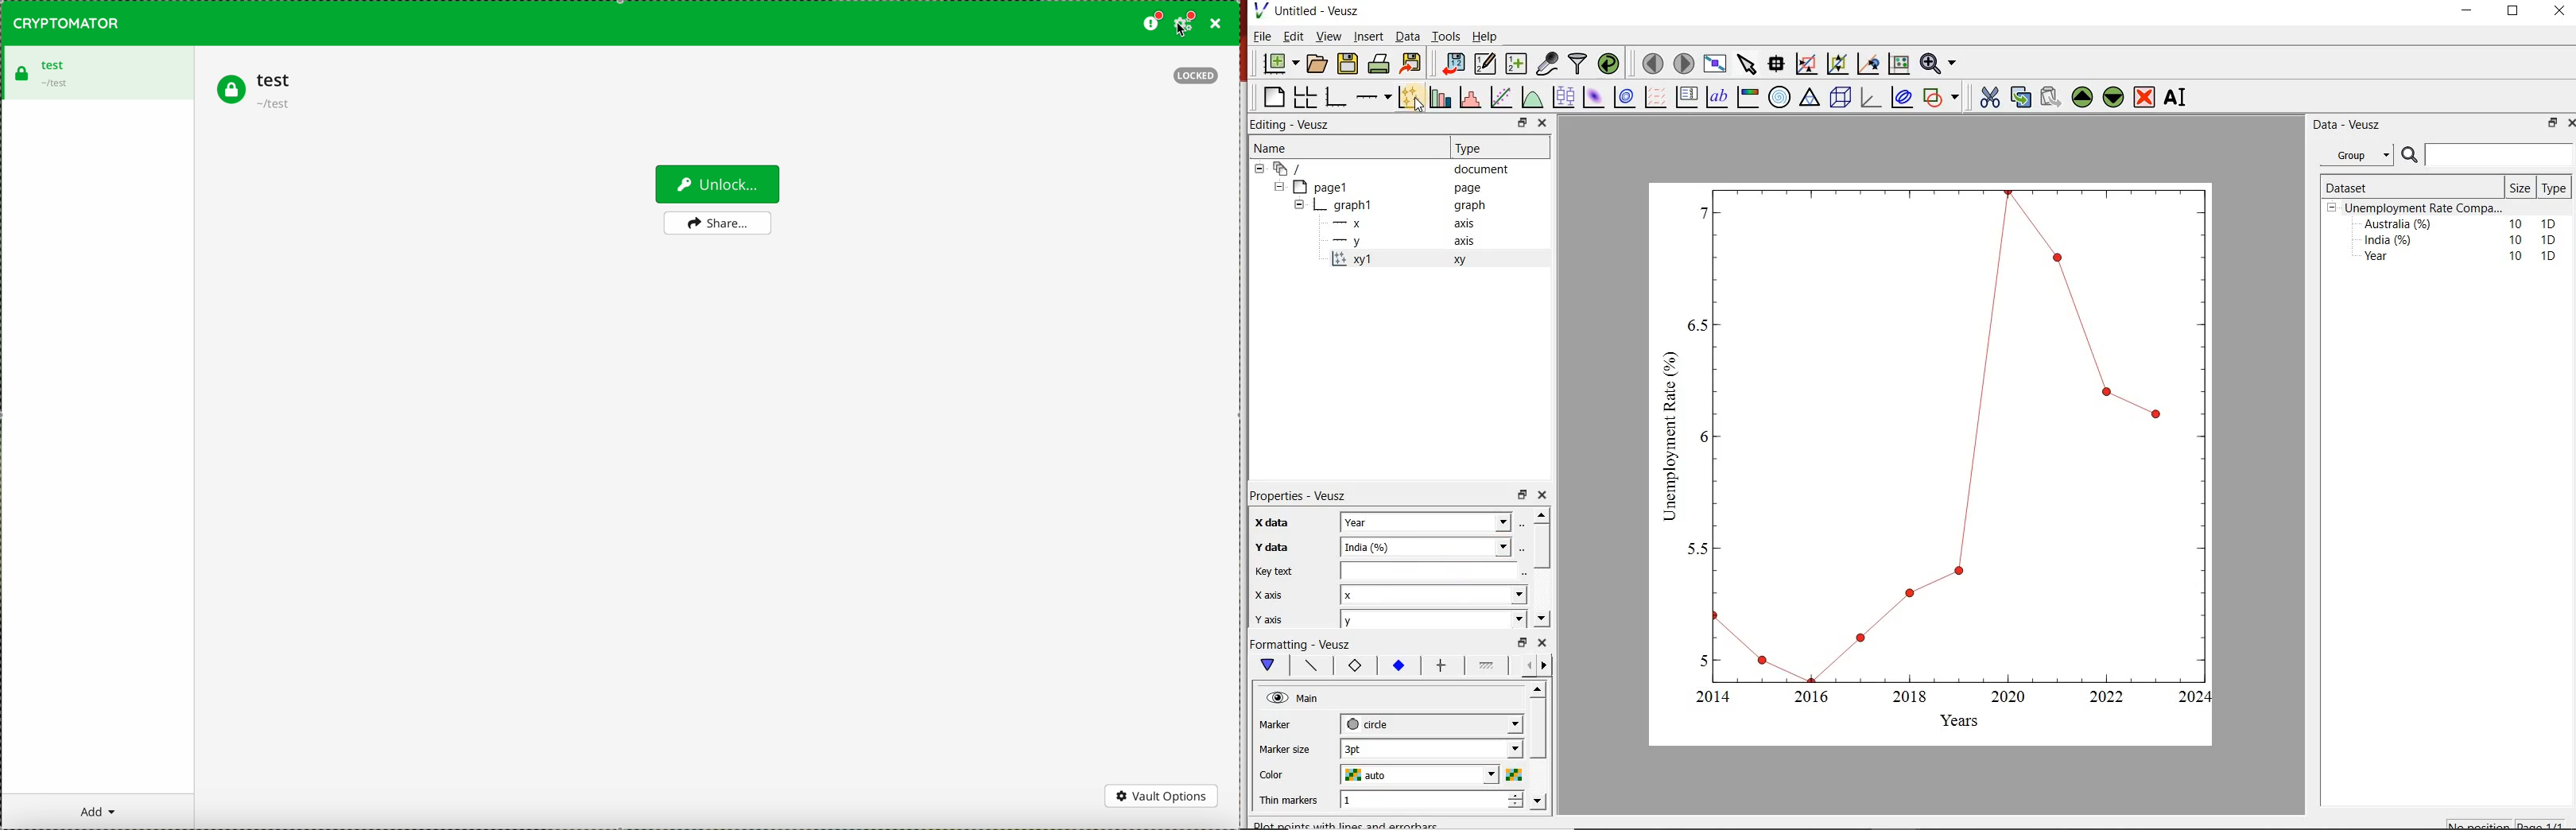 The image size is (2576, 840). I want to click on move the widgets down, so click(2112, 97).